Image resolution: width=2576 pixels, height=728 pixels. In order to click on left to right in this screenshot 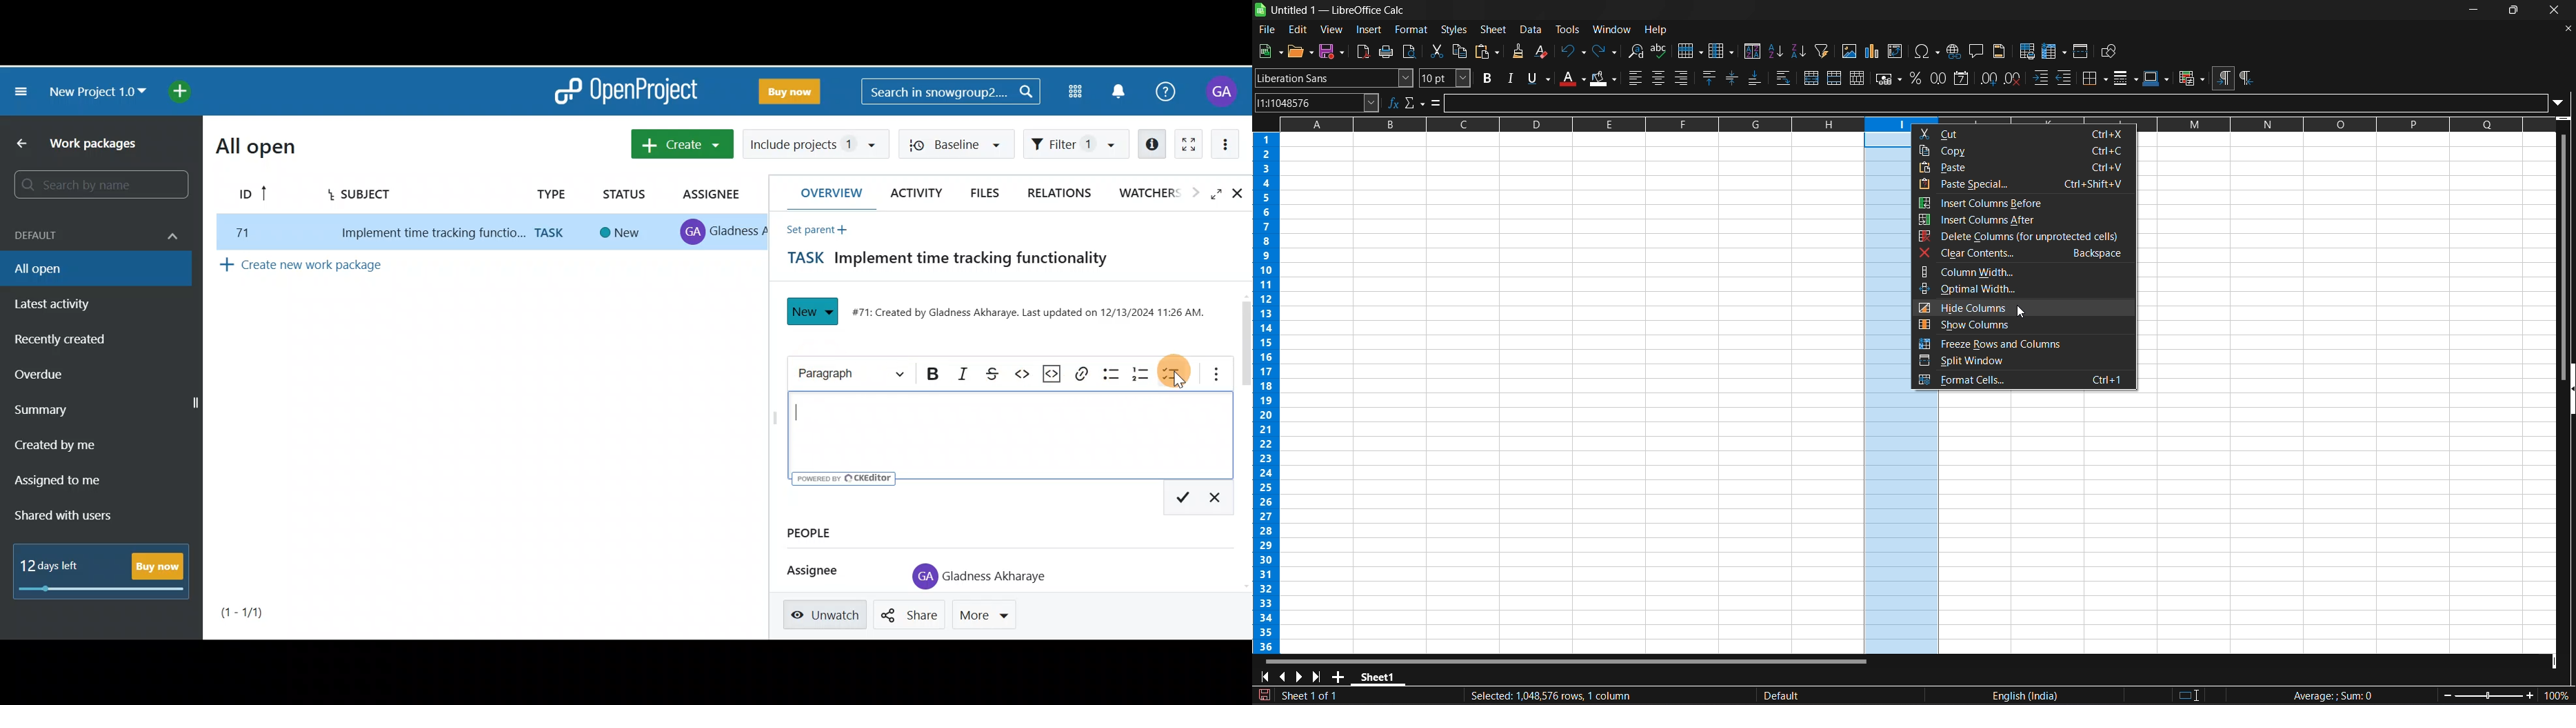, I will do `click(2223, 79)`.